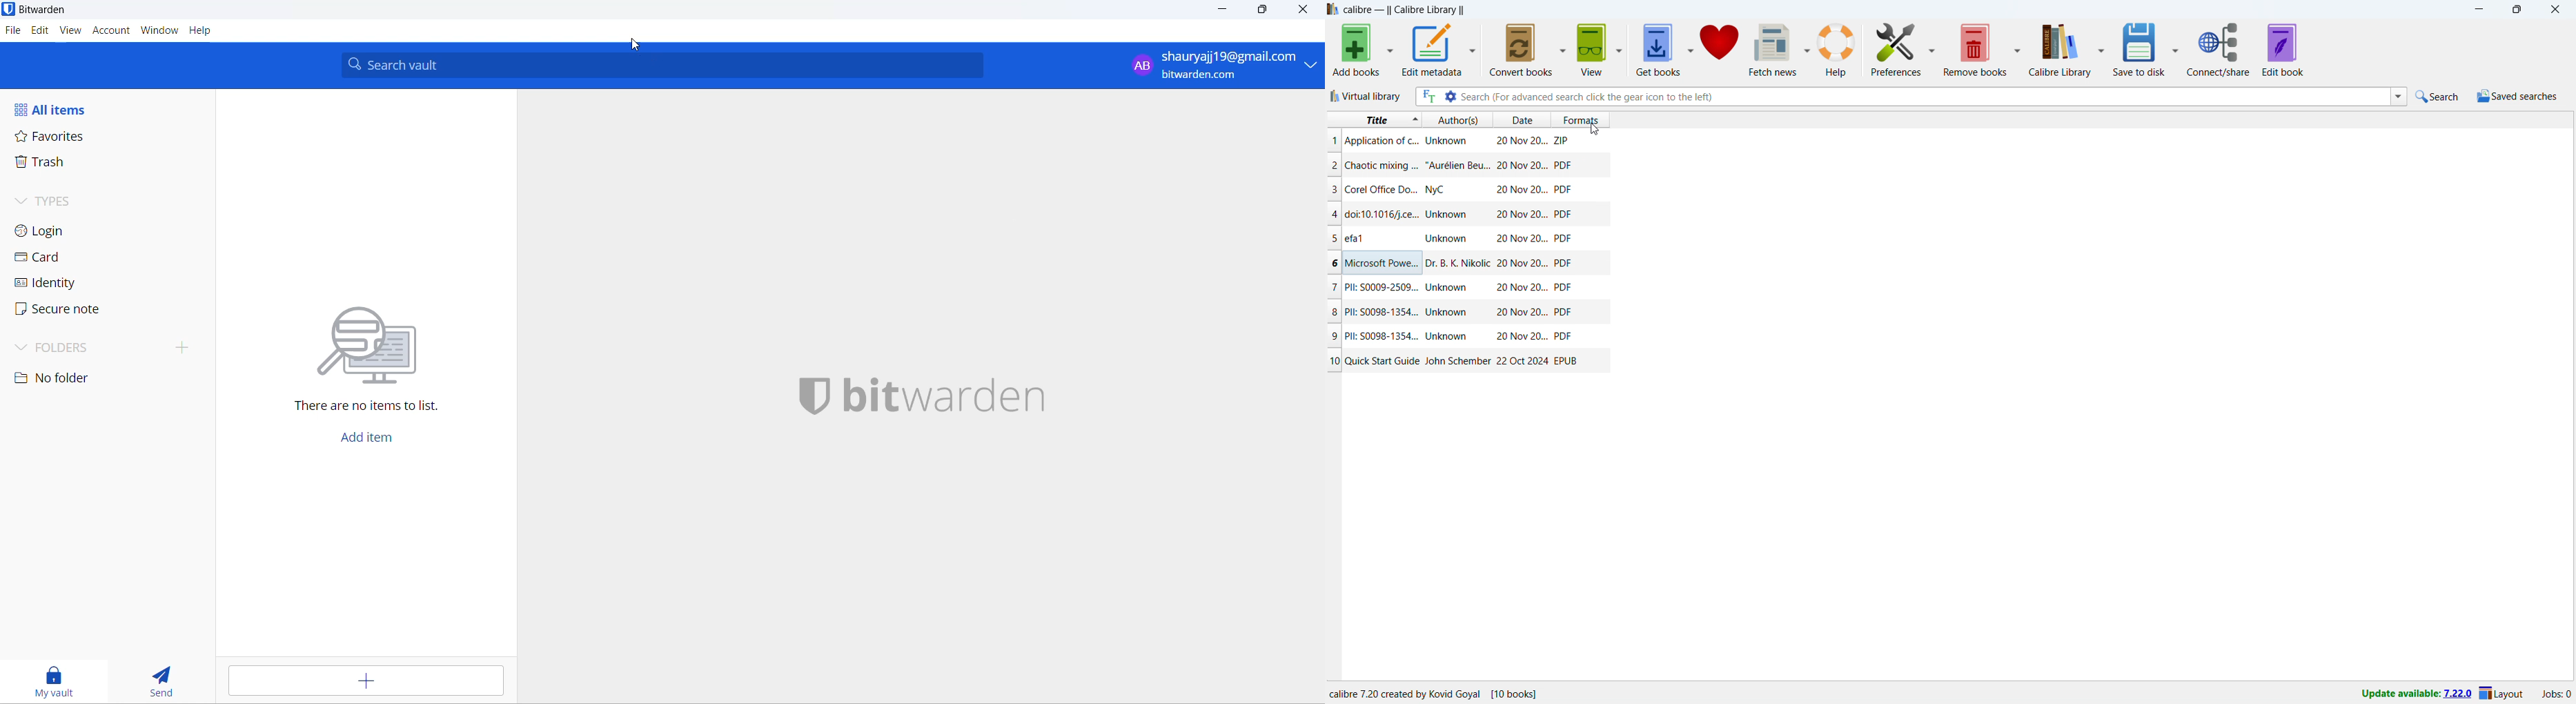  I want to click on saved searches, so click(2516, 96).